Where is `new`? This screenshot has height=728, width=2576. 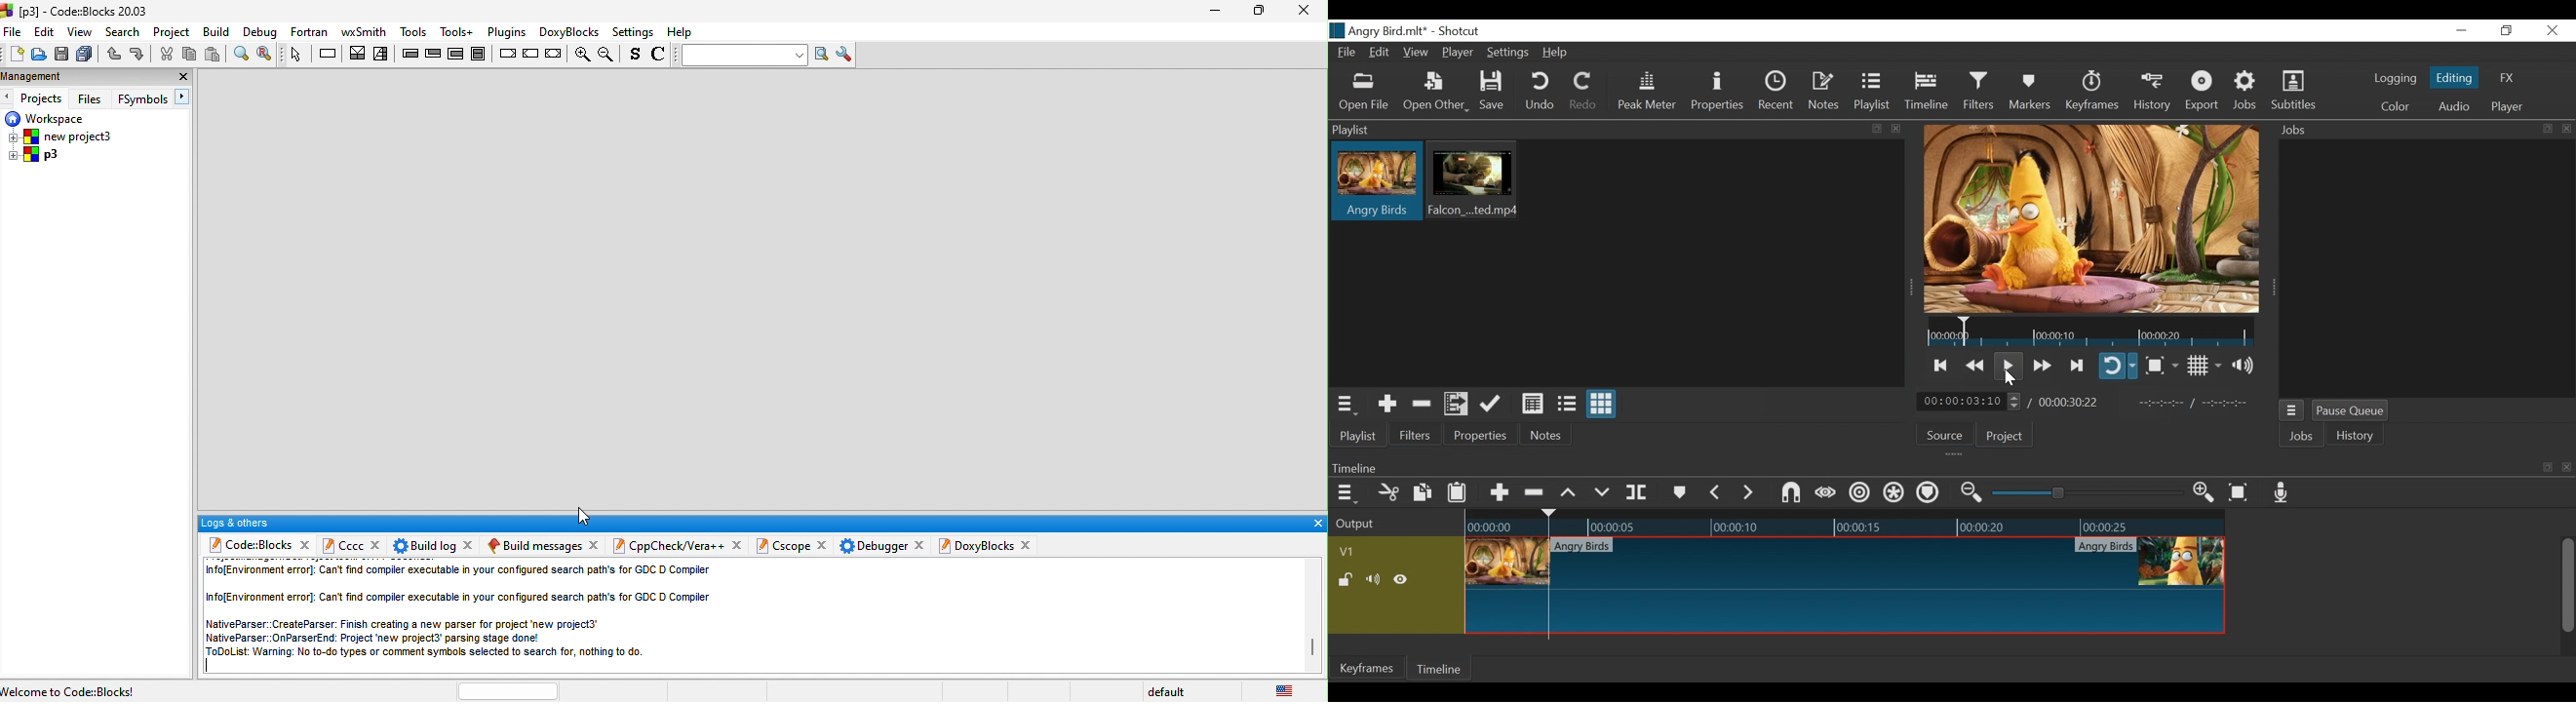
new is located at coordinates (14, 56).